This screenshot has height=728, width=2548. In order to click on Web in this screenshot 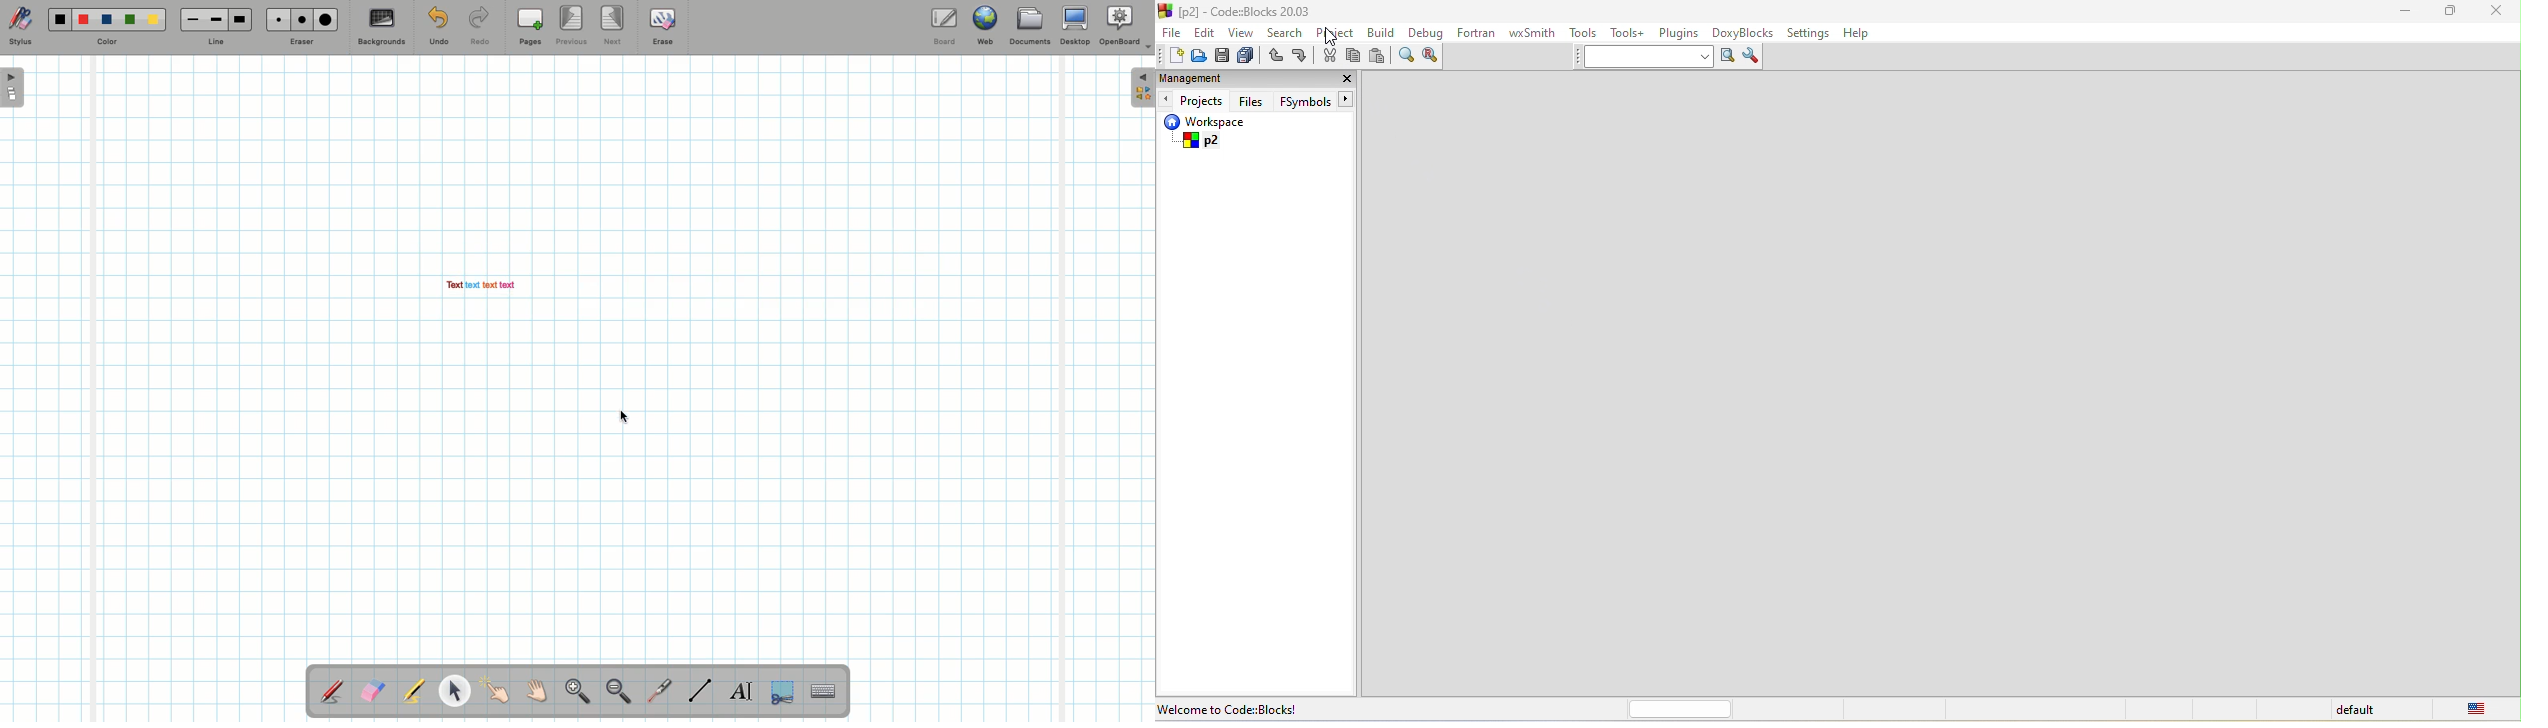, I will do `click(984, 29)`.